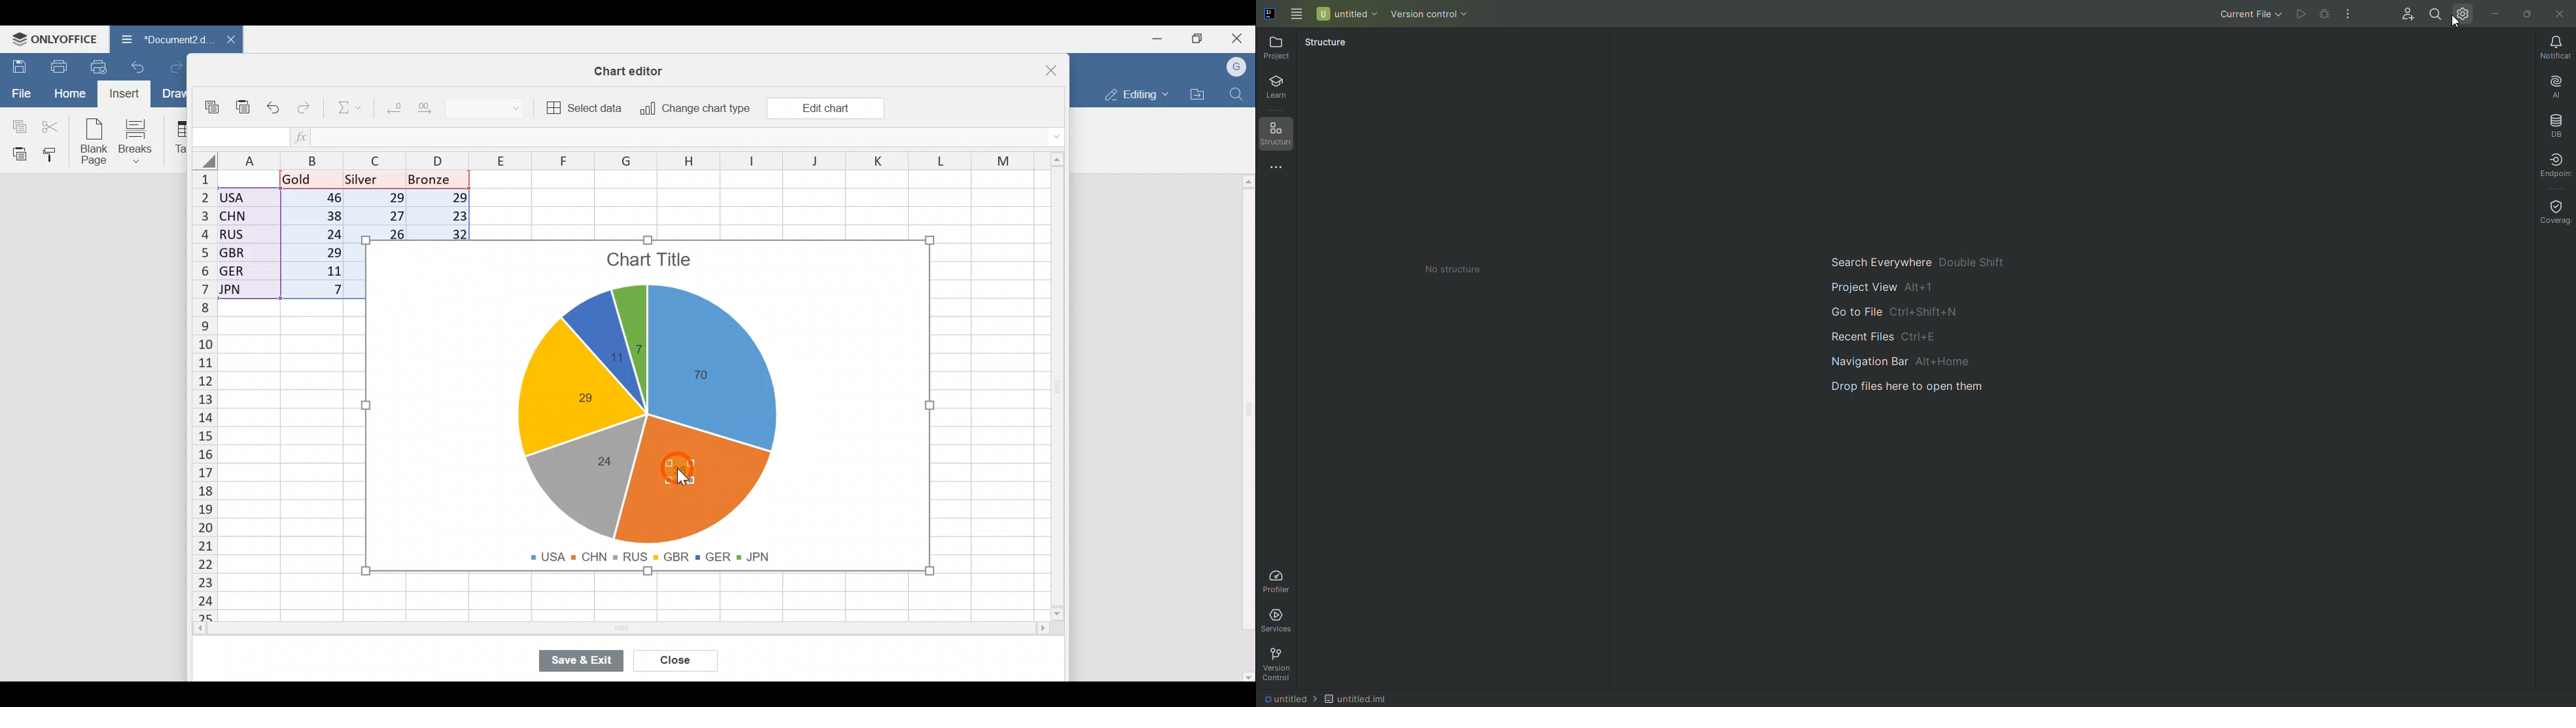 This screenshot has width=2576, height=728. What do you see at coordinates (16, 124) in the screenshot?
I see `Copy` at bounding box center [16, 124].